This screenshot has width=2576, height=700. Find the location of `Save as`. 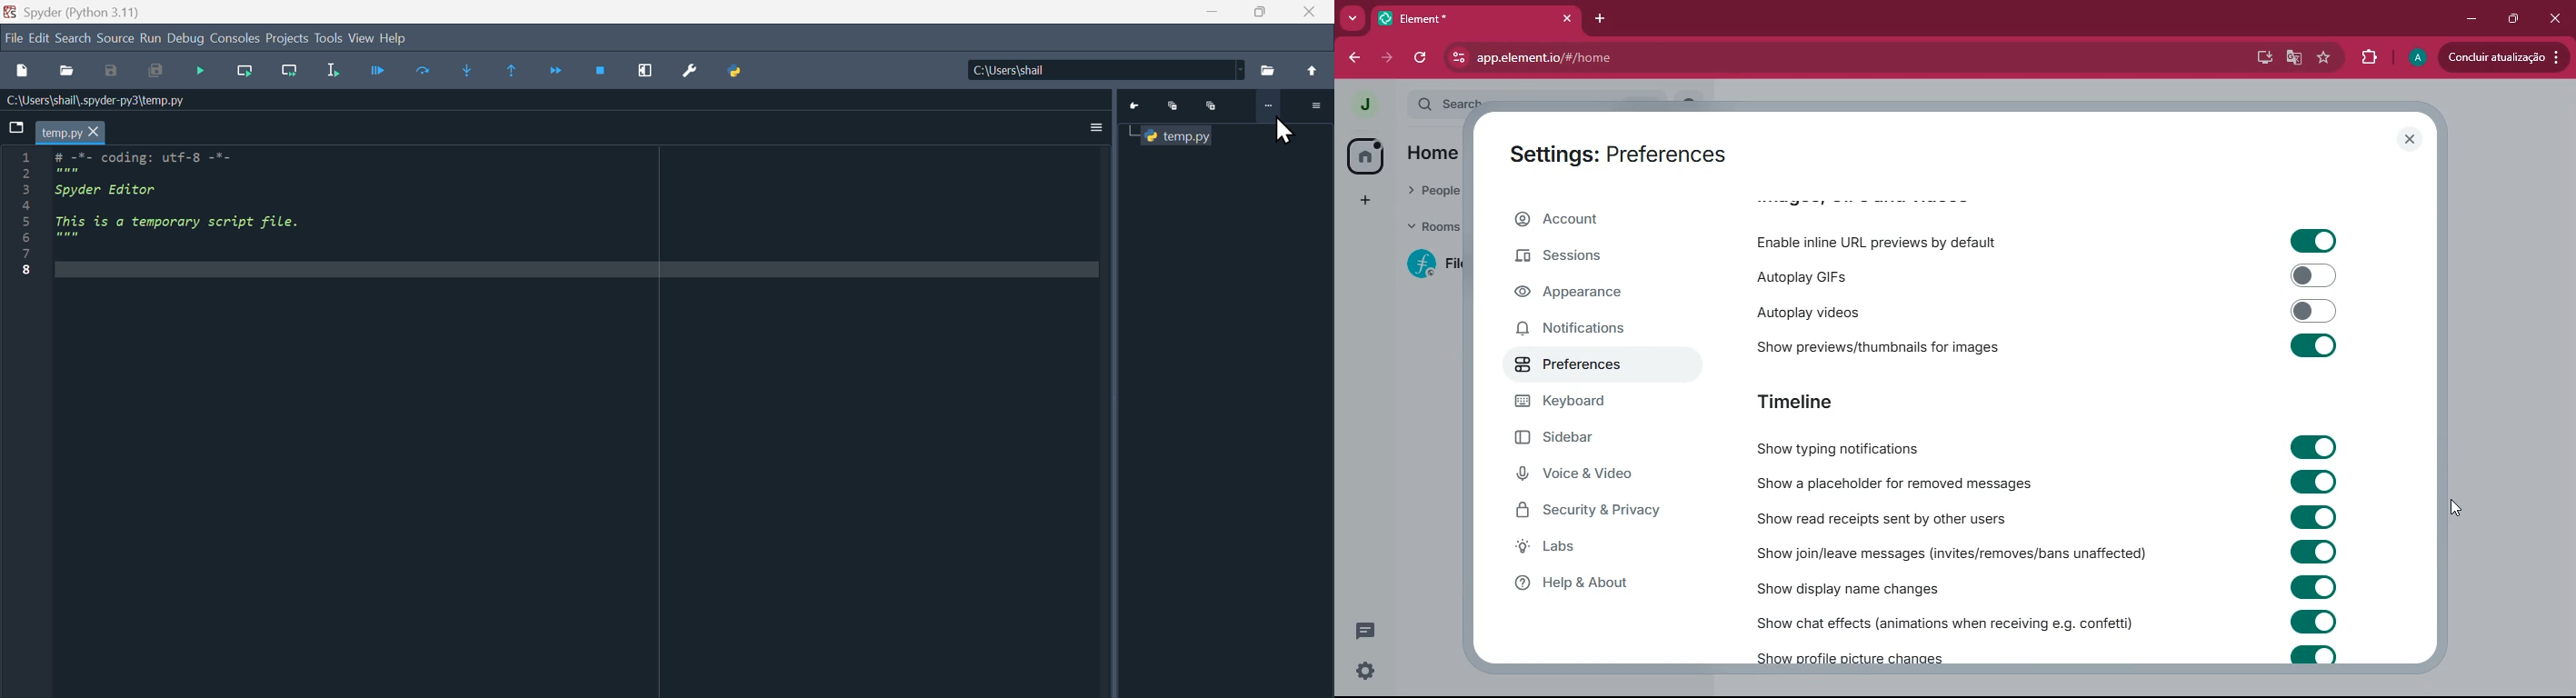

Save as is located at coordinates (111, 72).